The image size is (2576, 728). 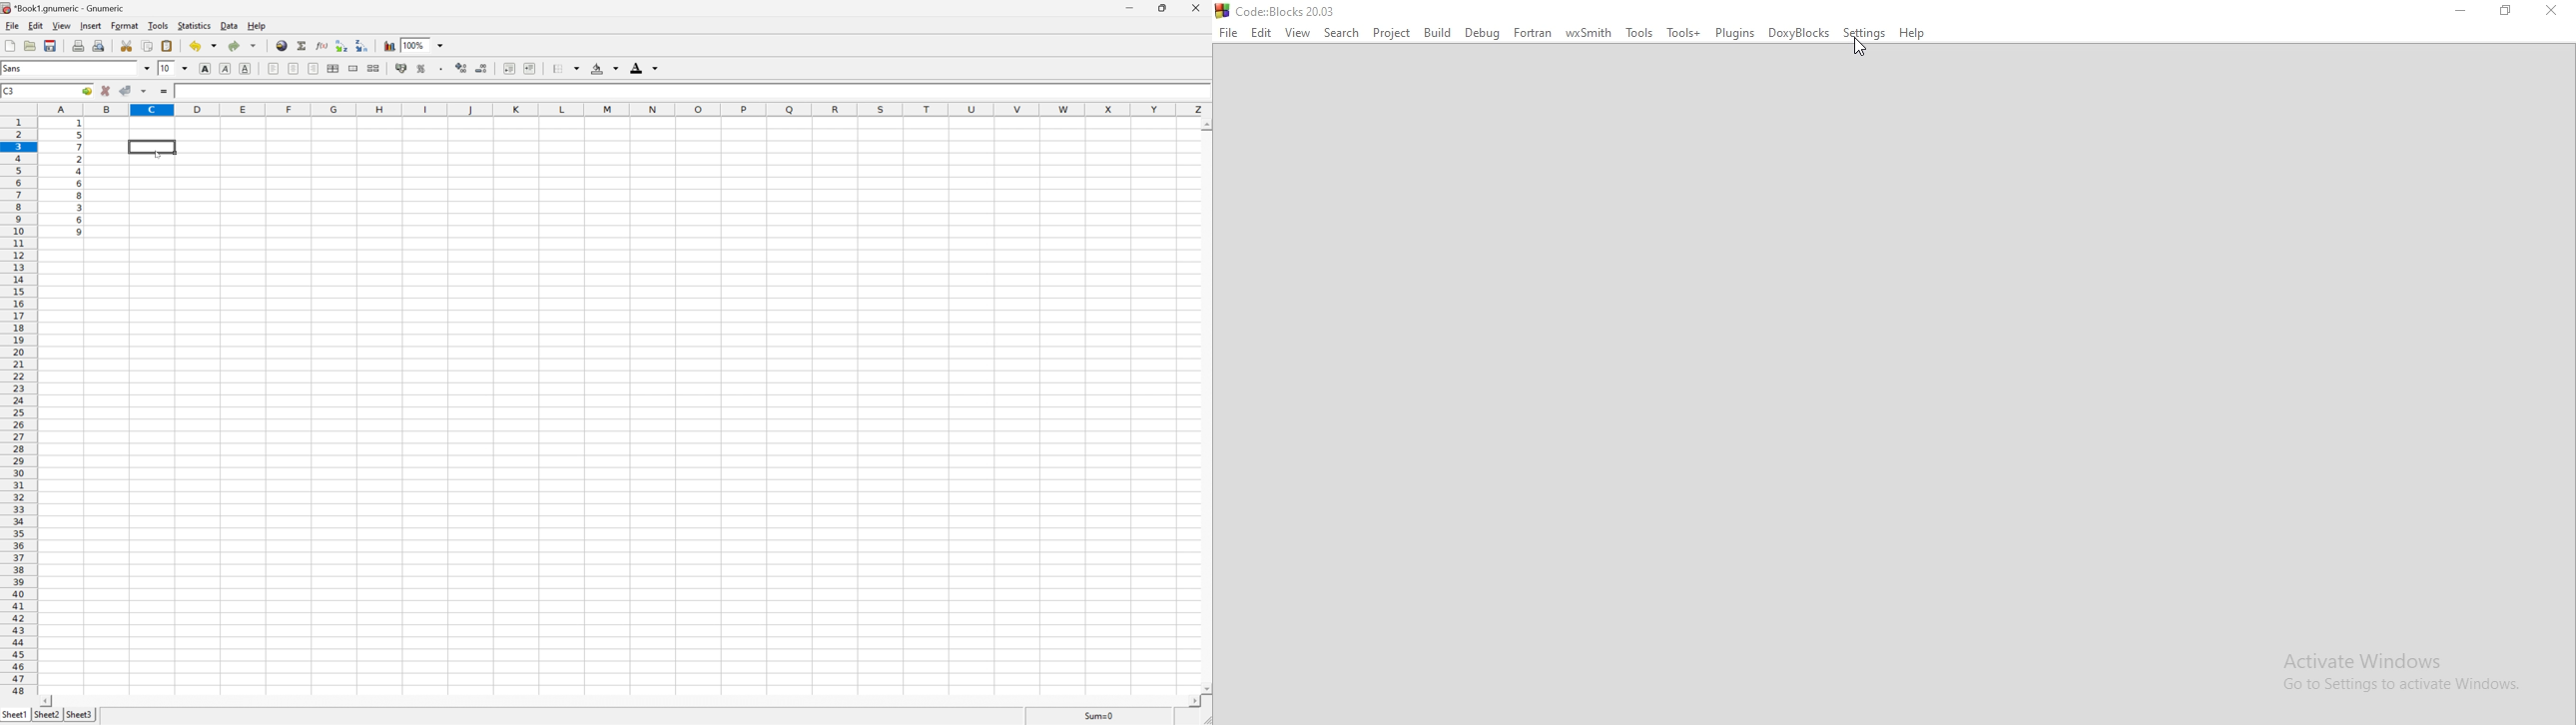 I want to click on drop down, so click(x=147, y=69).